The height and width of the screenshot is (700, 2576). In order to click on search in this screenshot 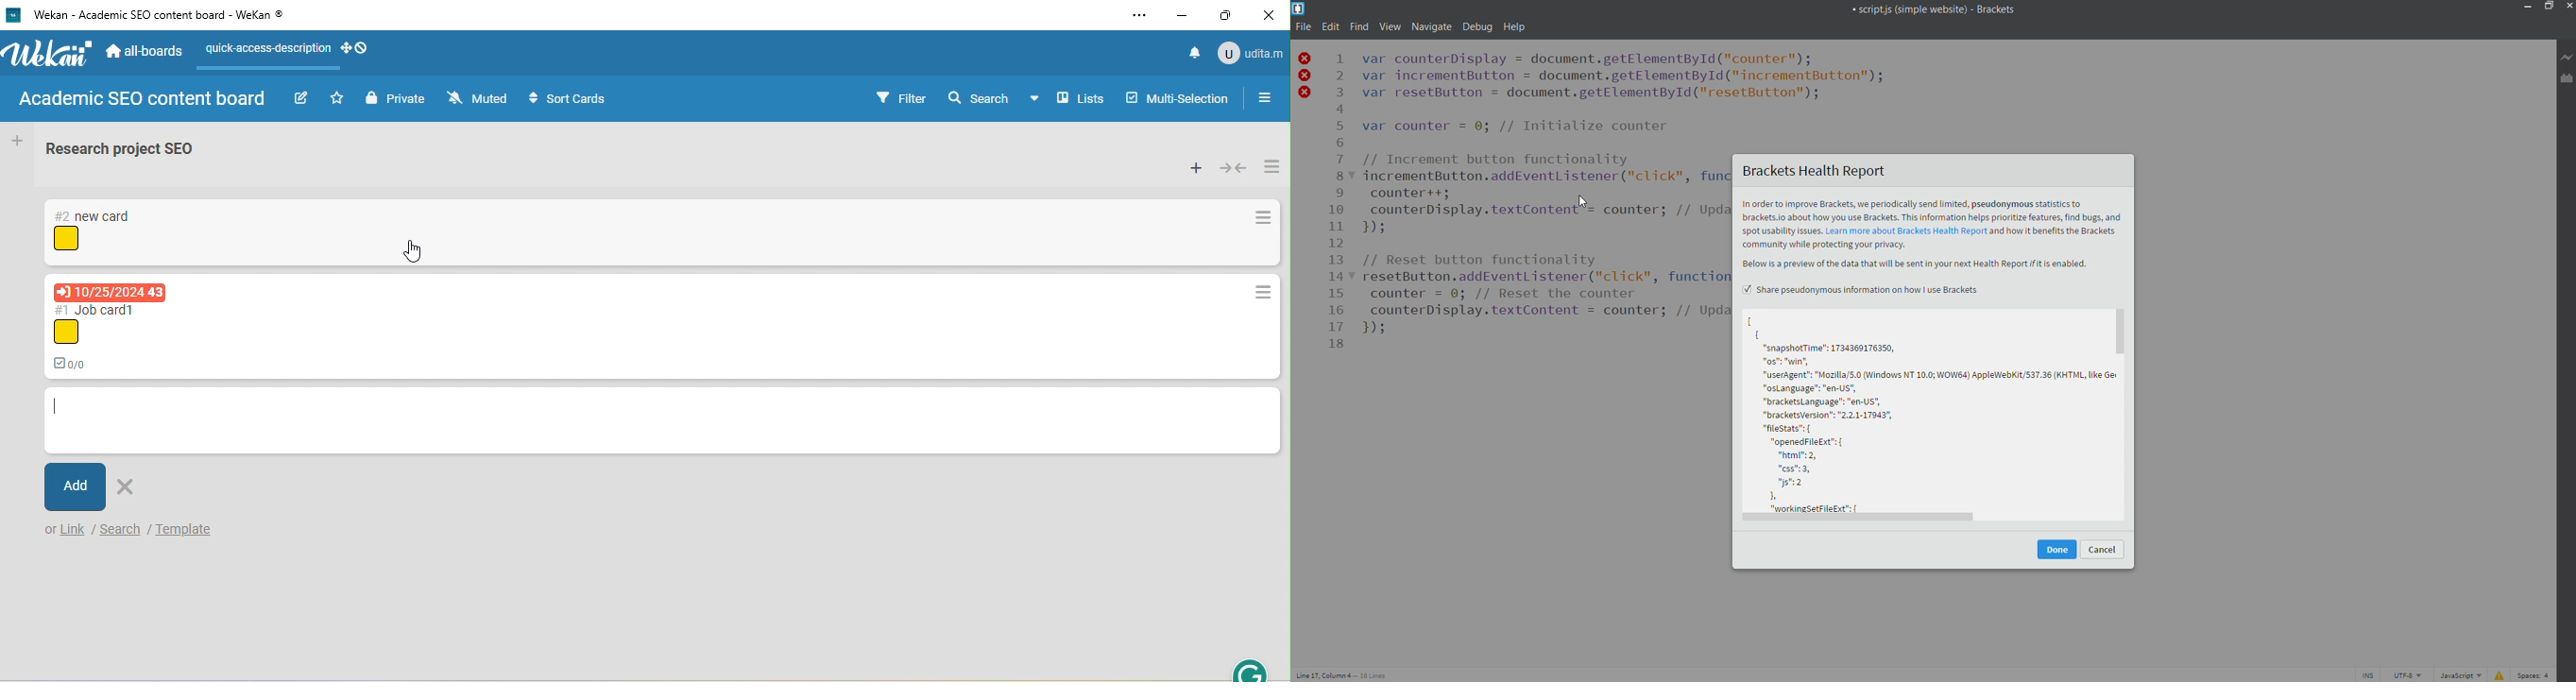, I will do `click(979, 96)`.